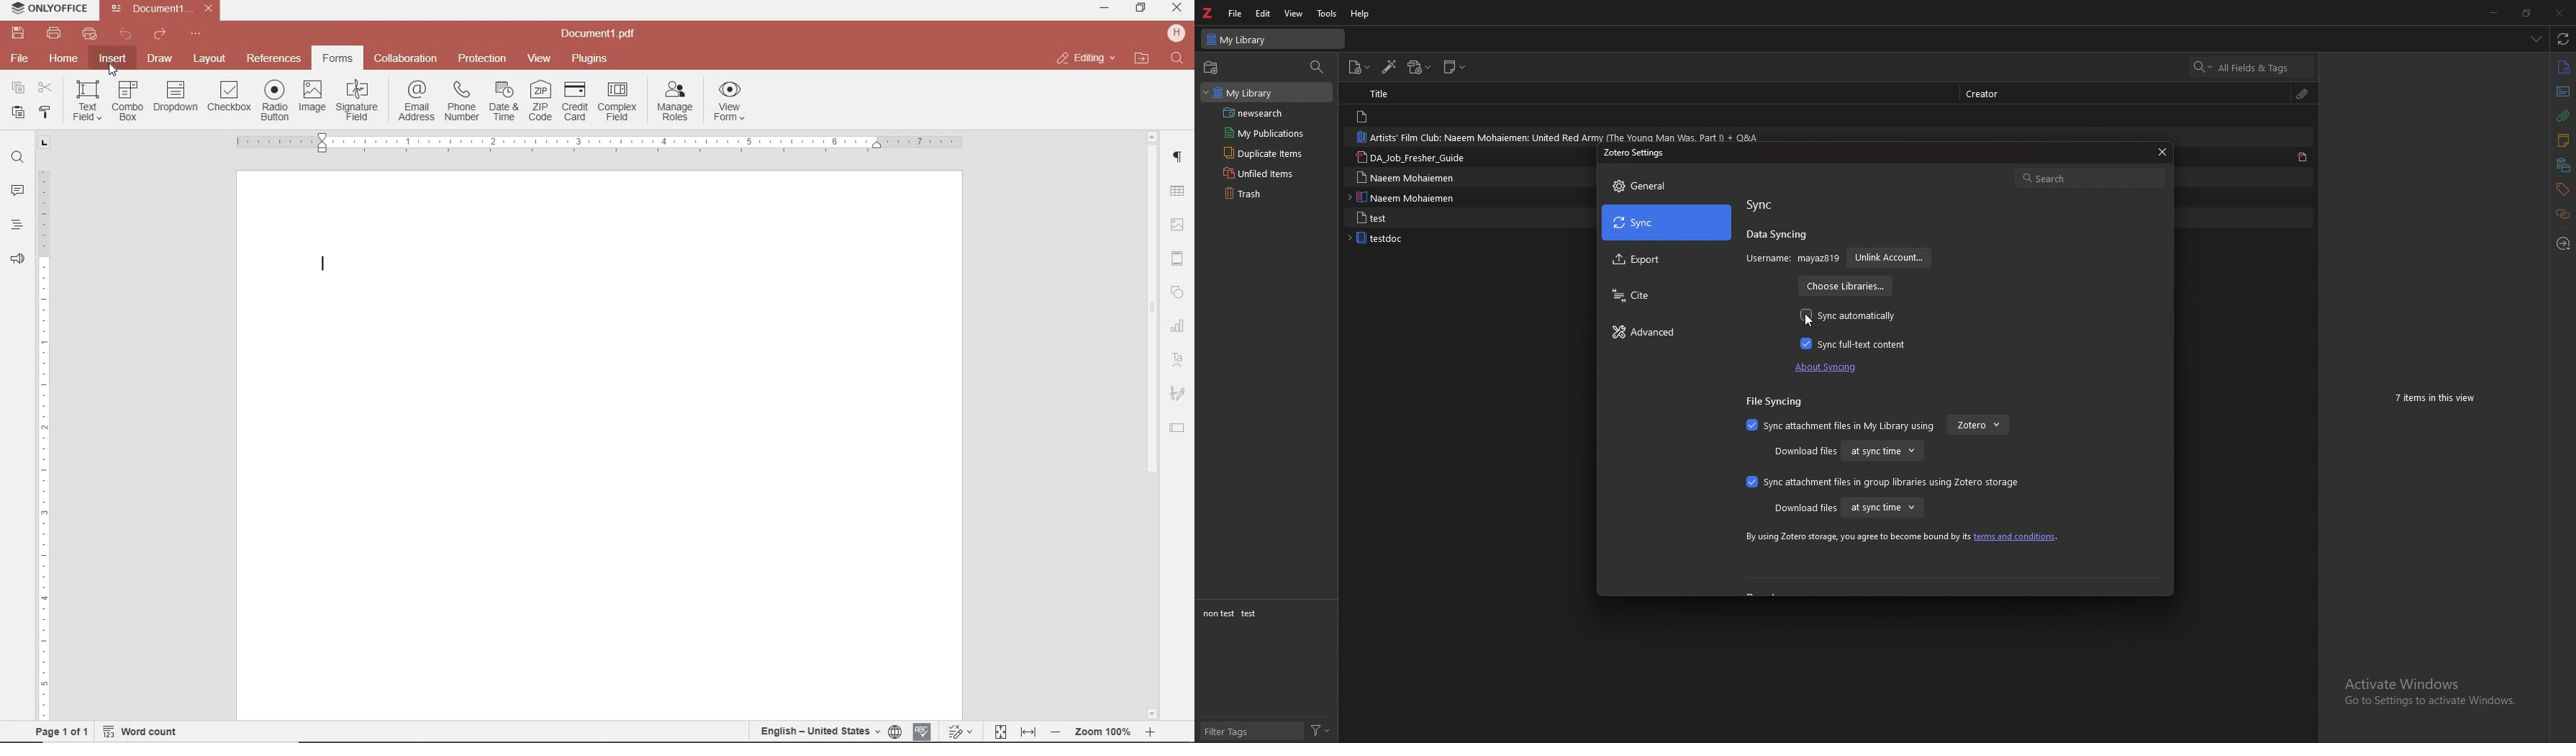  Describe the element at coordinates (2562, 39) in the screenshot. I see `sync with zotero.org` at that location.